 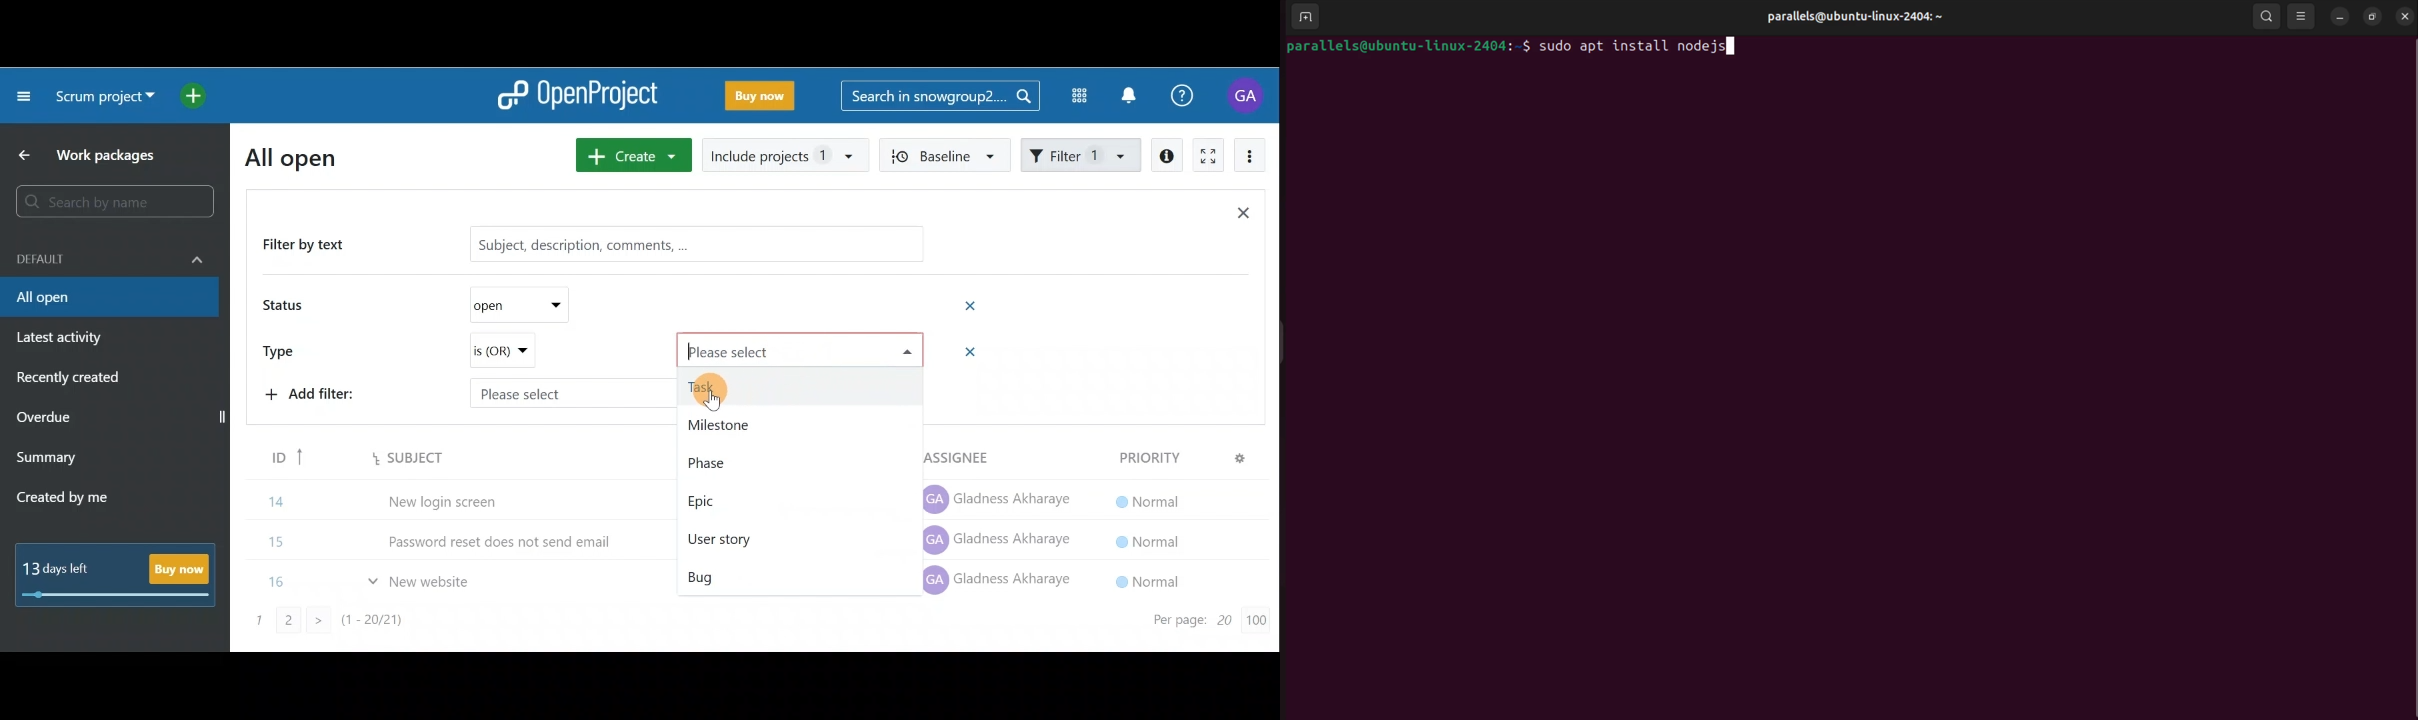 What do you see at coordinates (1168, 156) in the screenshot?
I see `Open details view` at bounding box center [1168, 156].